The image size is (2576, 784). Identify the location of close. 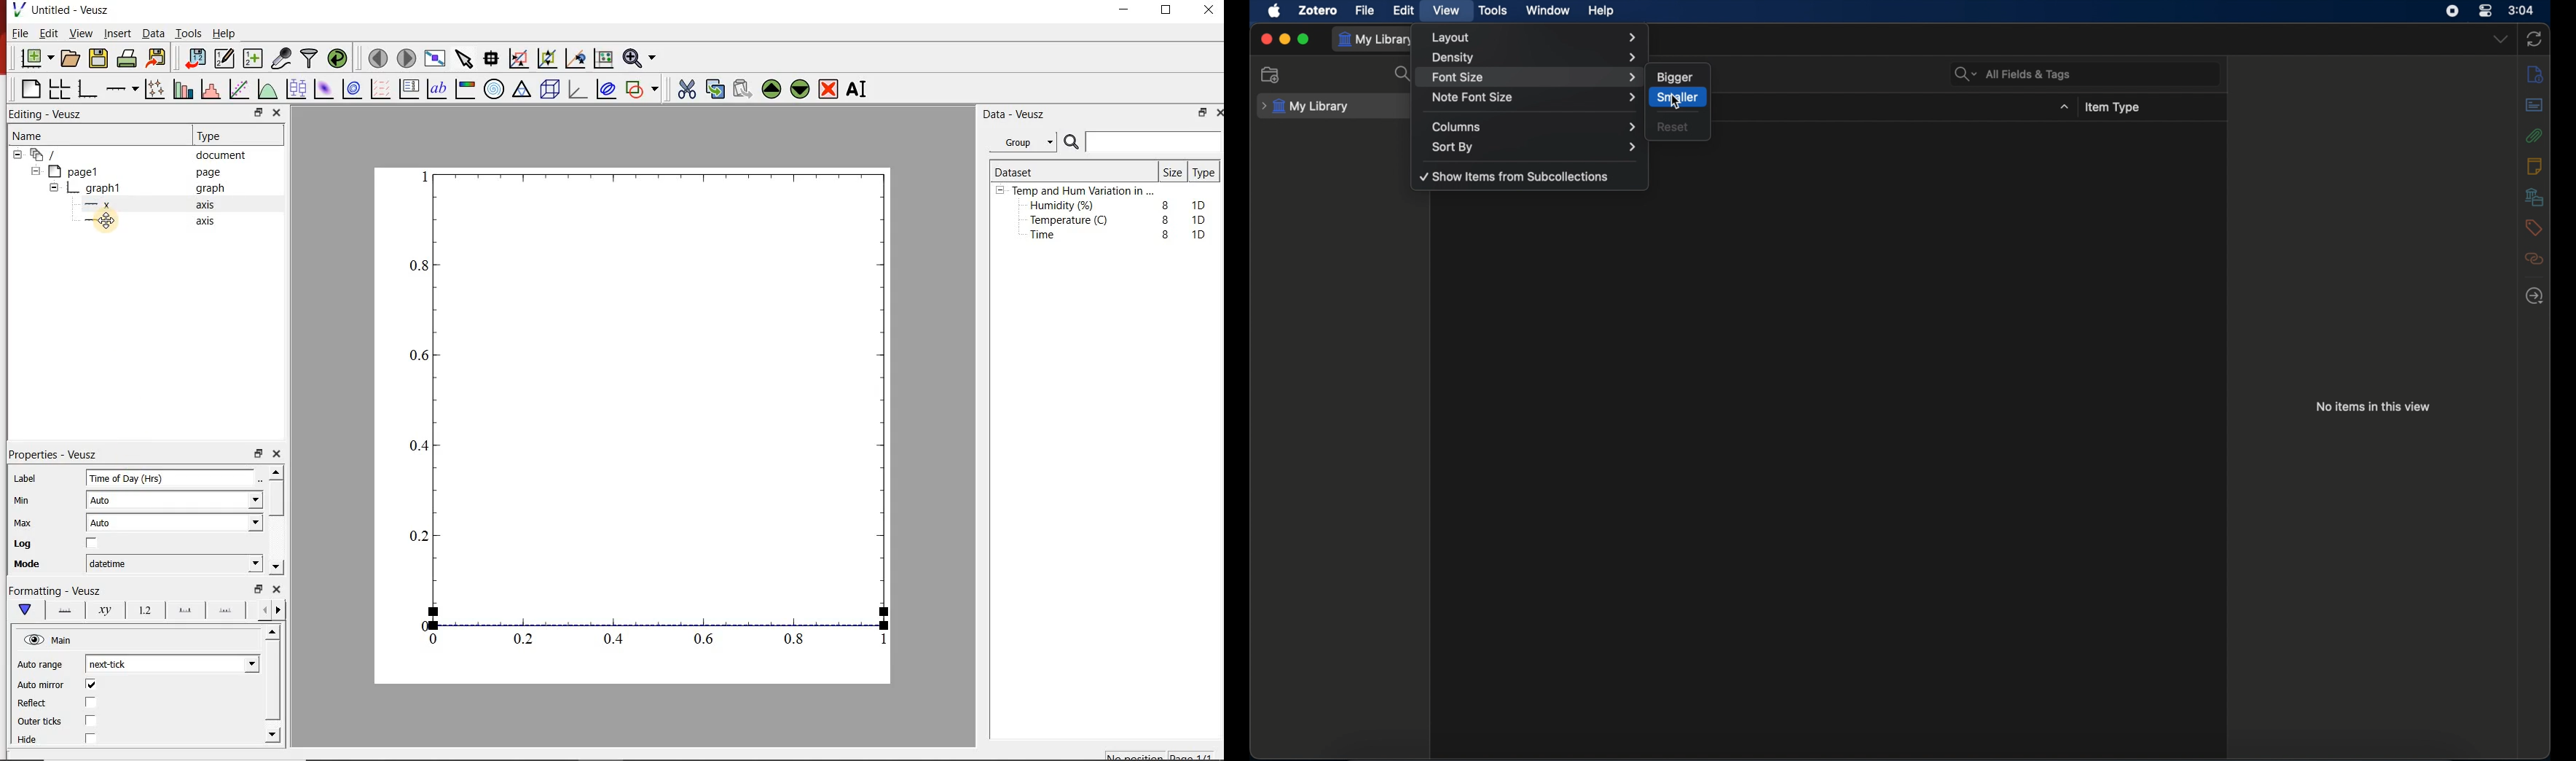
(1266, 39).